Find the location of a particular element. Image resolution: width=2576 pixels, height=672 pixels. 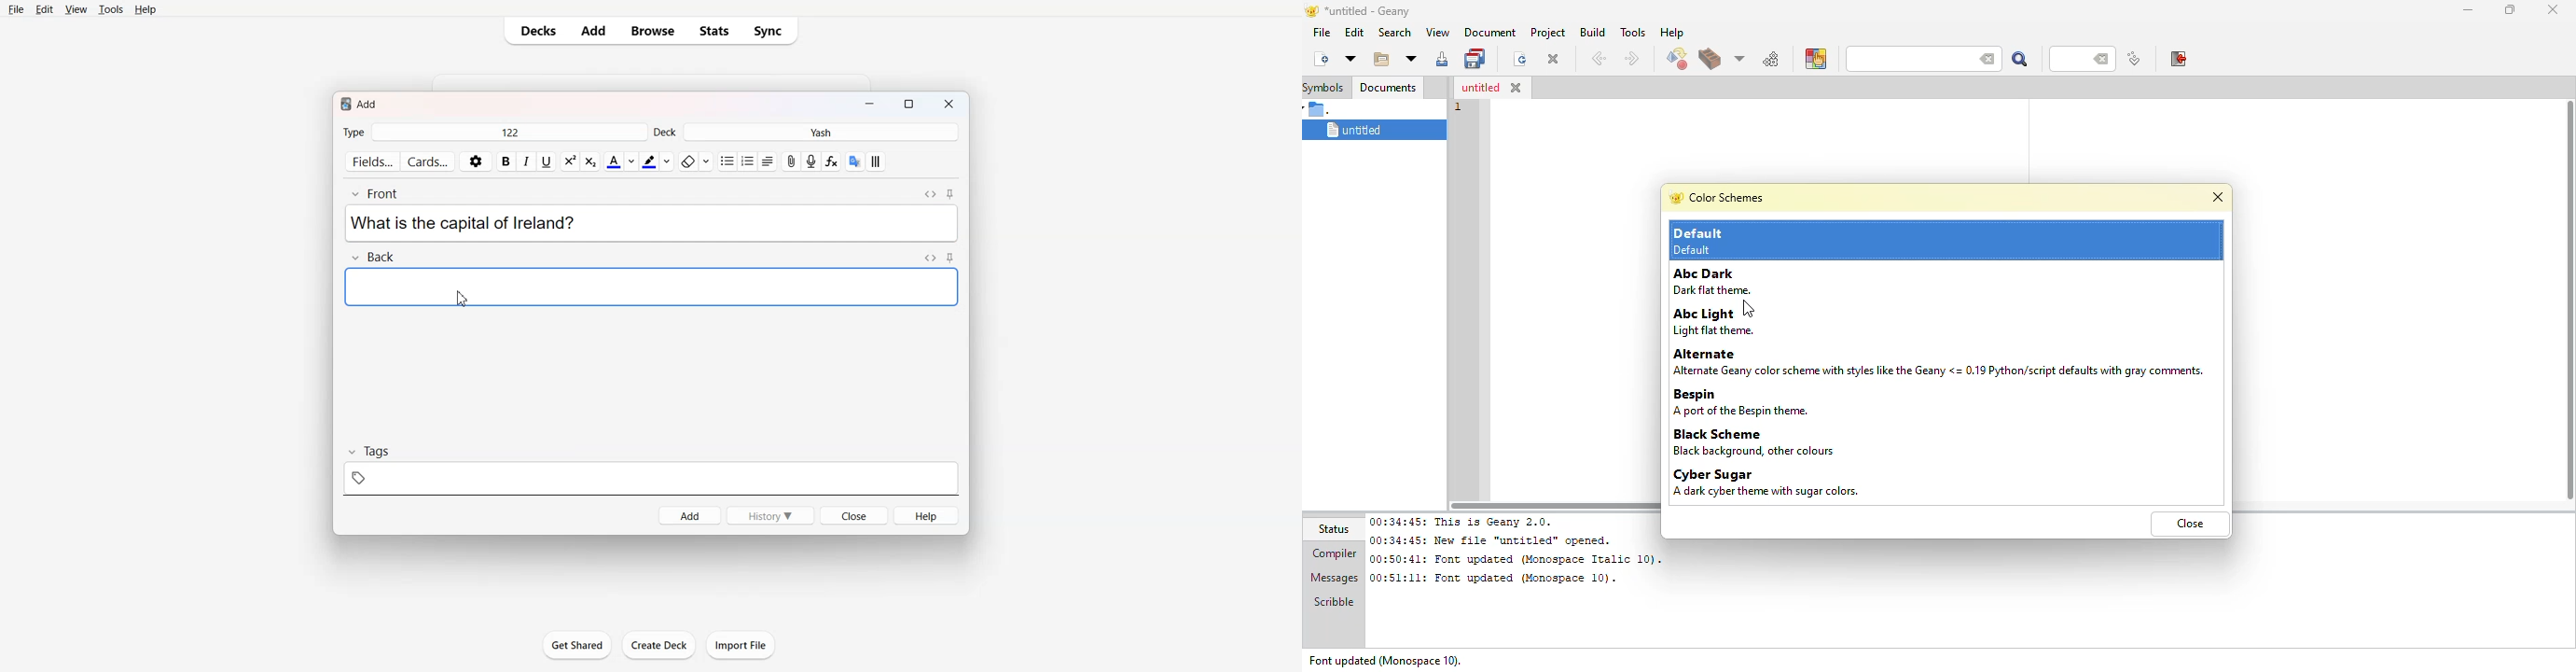

Underline is located at coordinates (546, 162).